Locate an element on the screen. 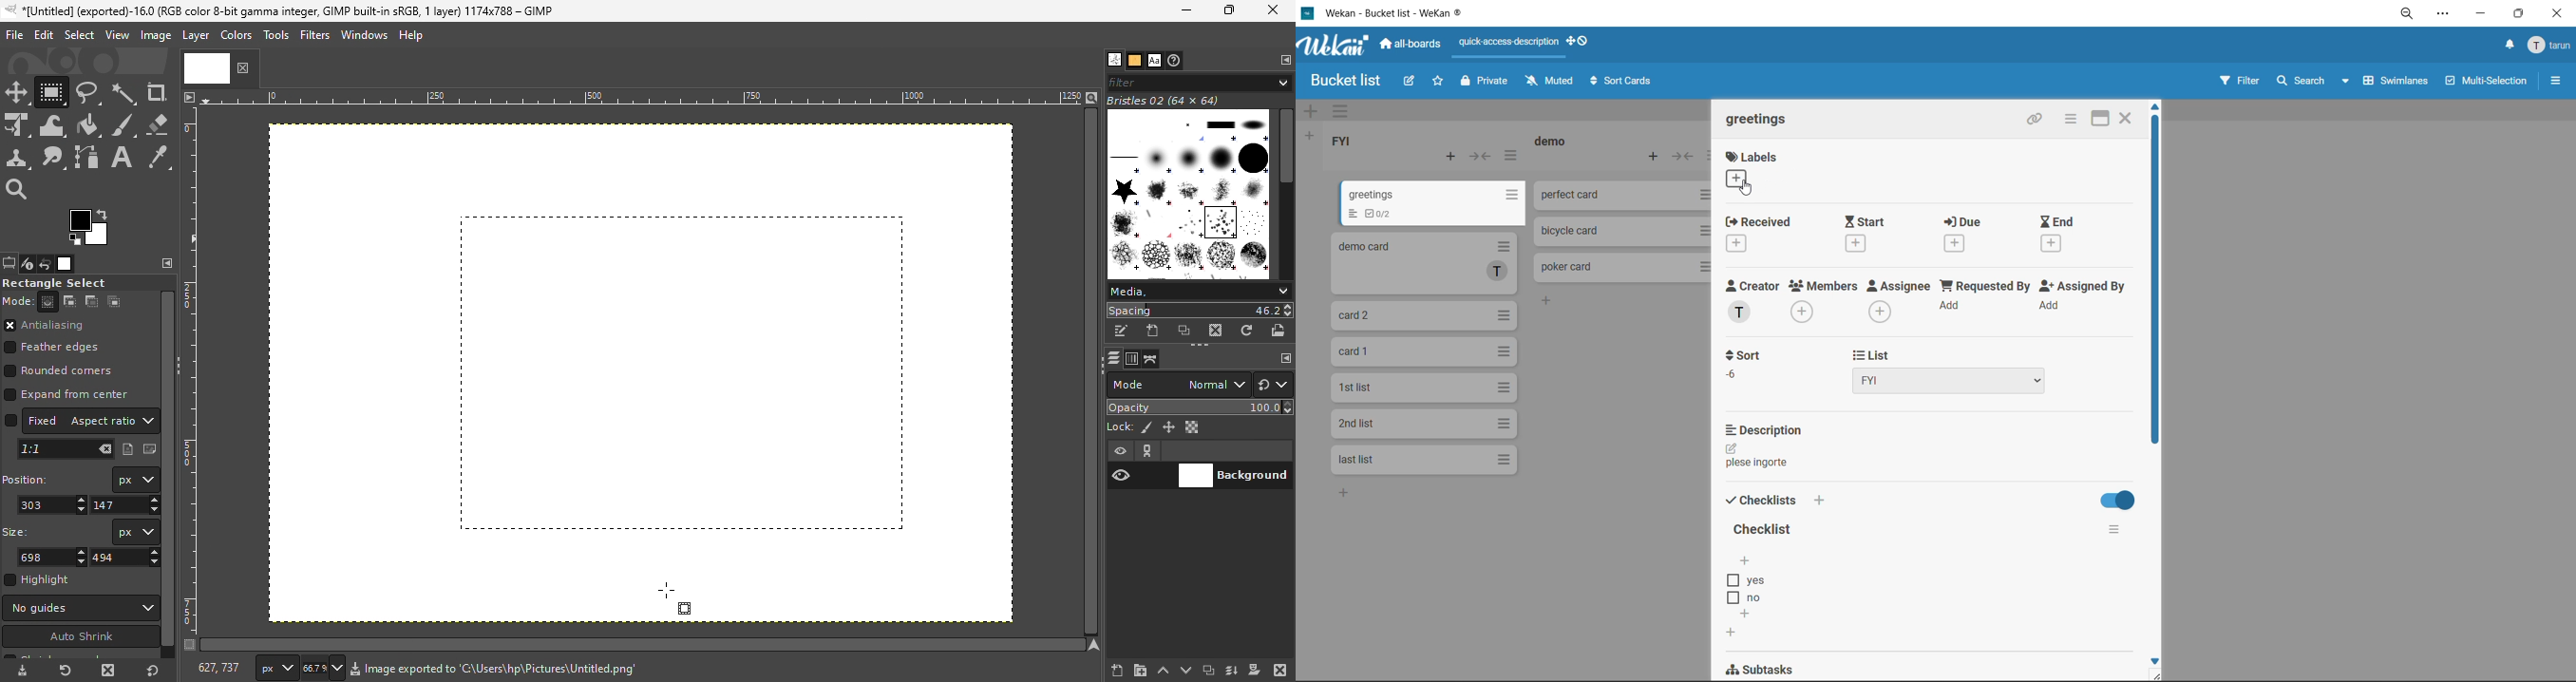  cursor is located at coordinates (1751, 189).